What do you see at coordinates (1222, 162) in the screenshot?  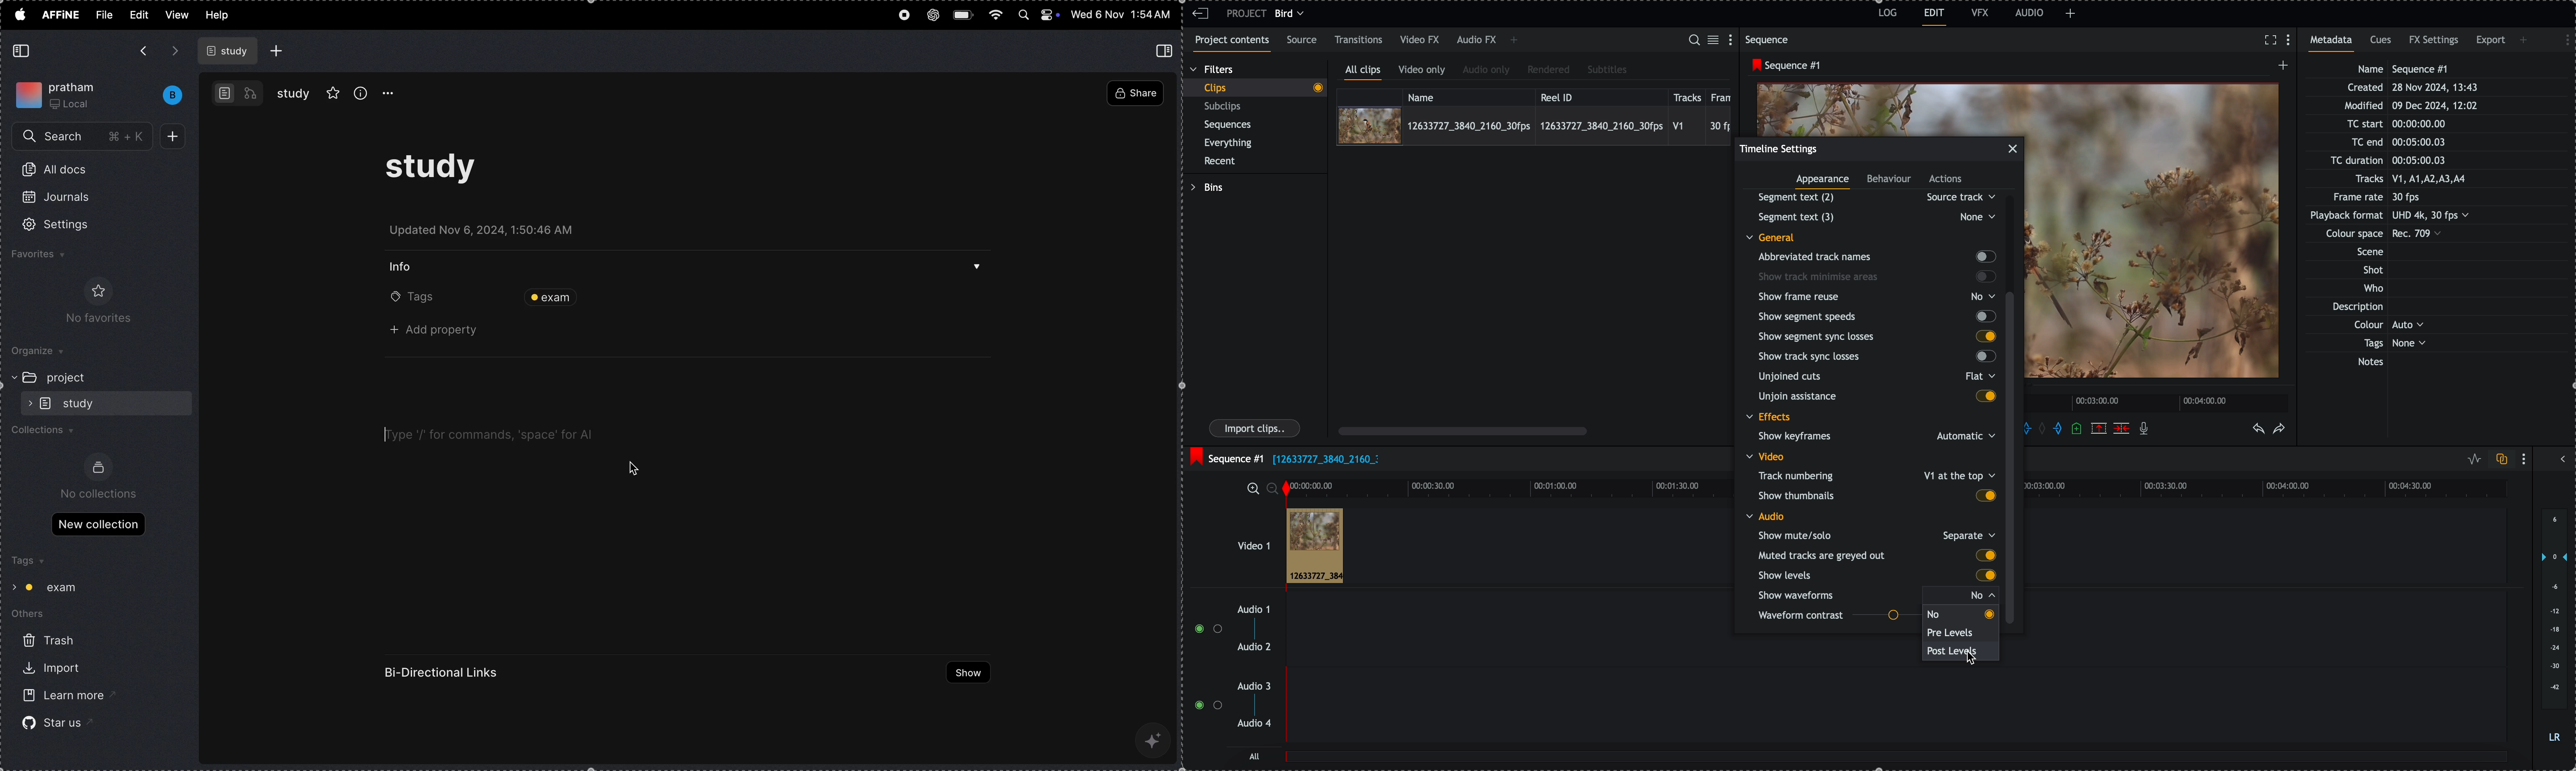 I see `recent` at bounding box center [1222, 162].